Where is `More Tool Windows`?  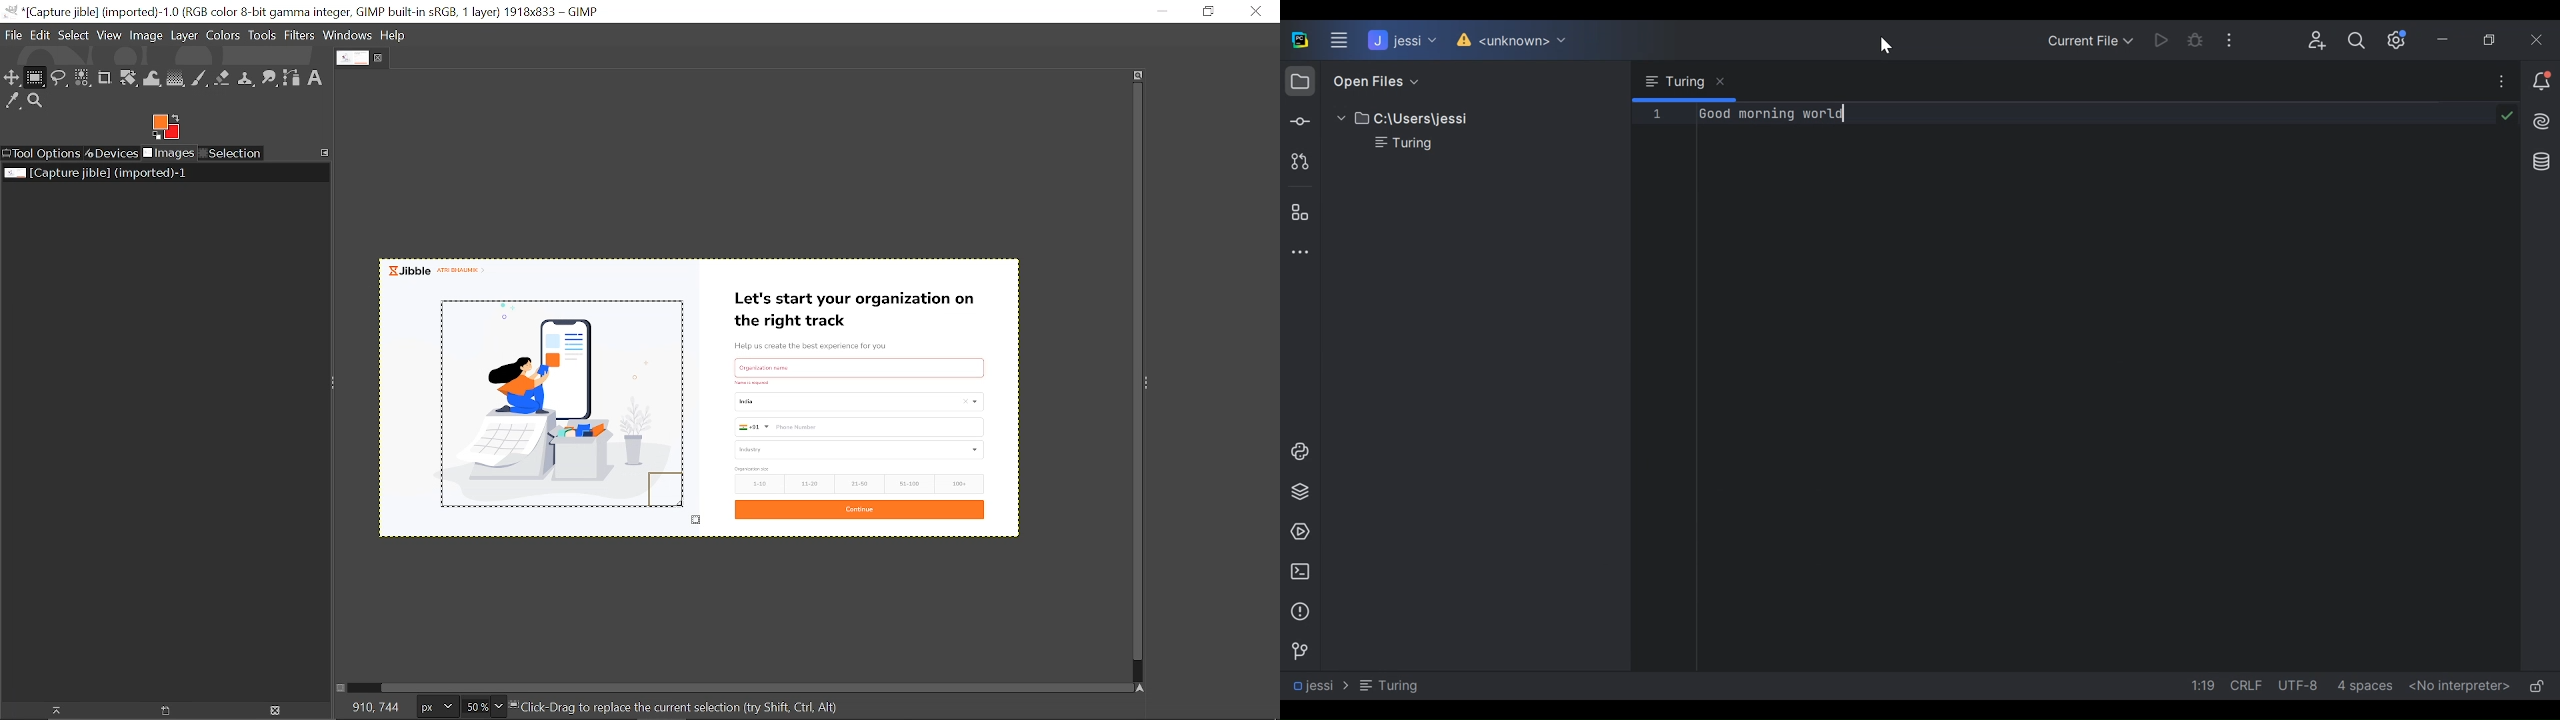
More Tool Windows is located at coordinates (1296, 251).